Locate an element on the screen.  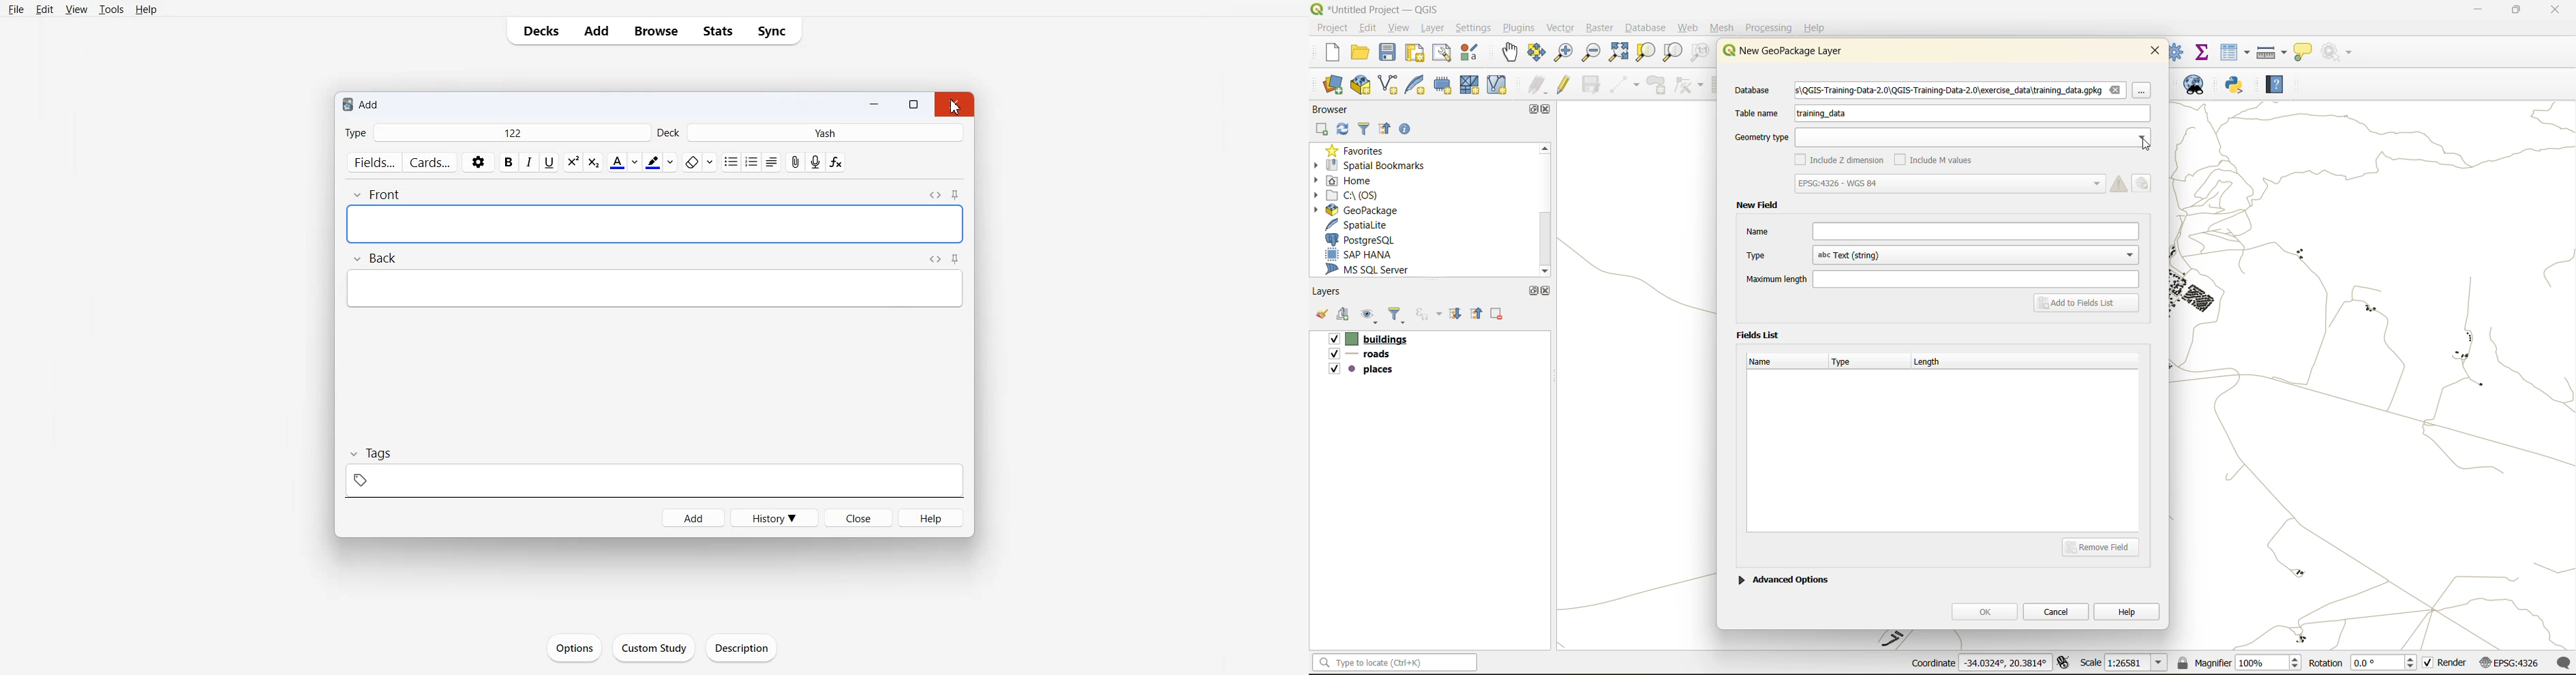
tags space is located at coordinates (653, 482).